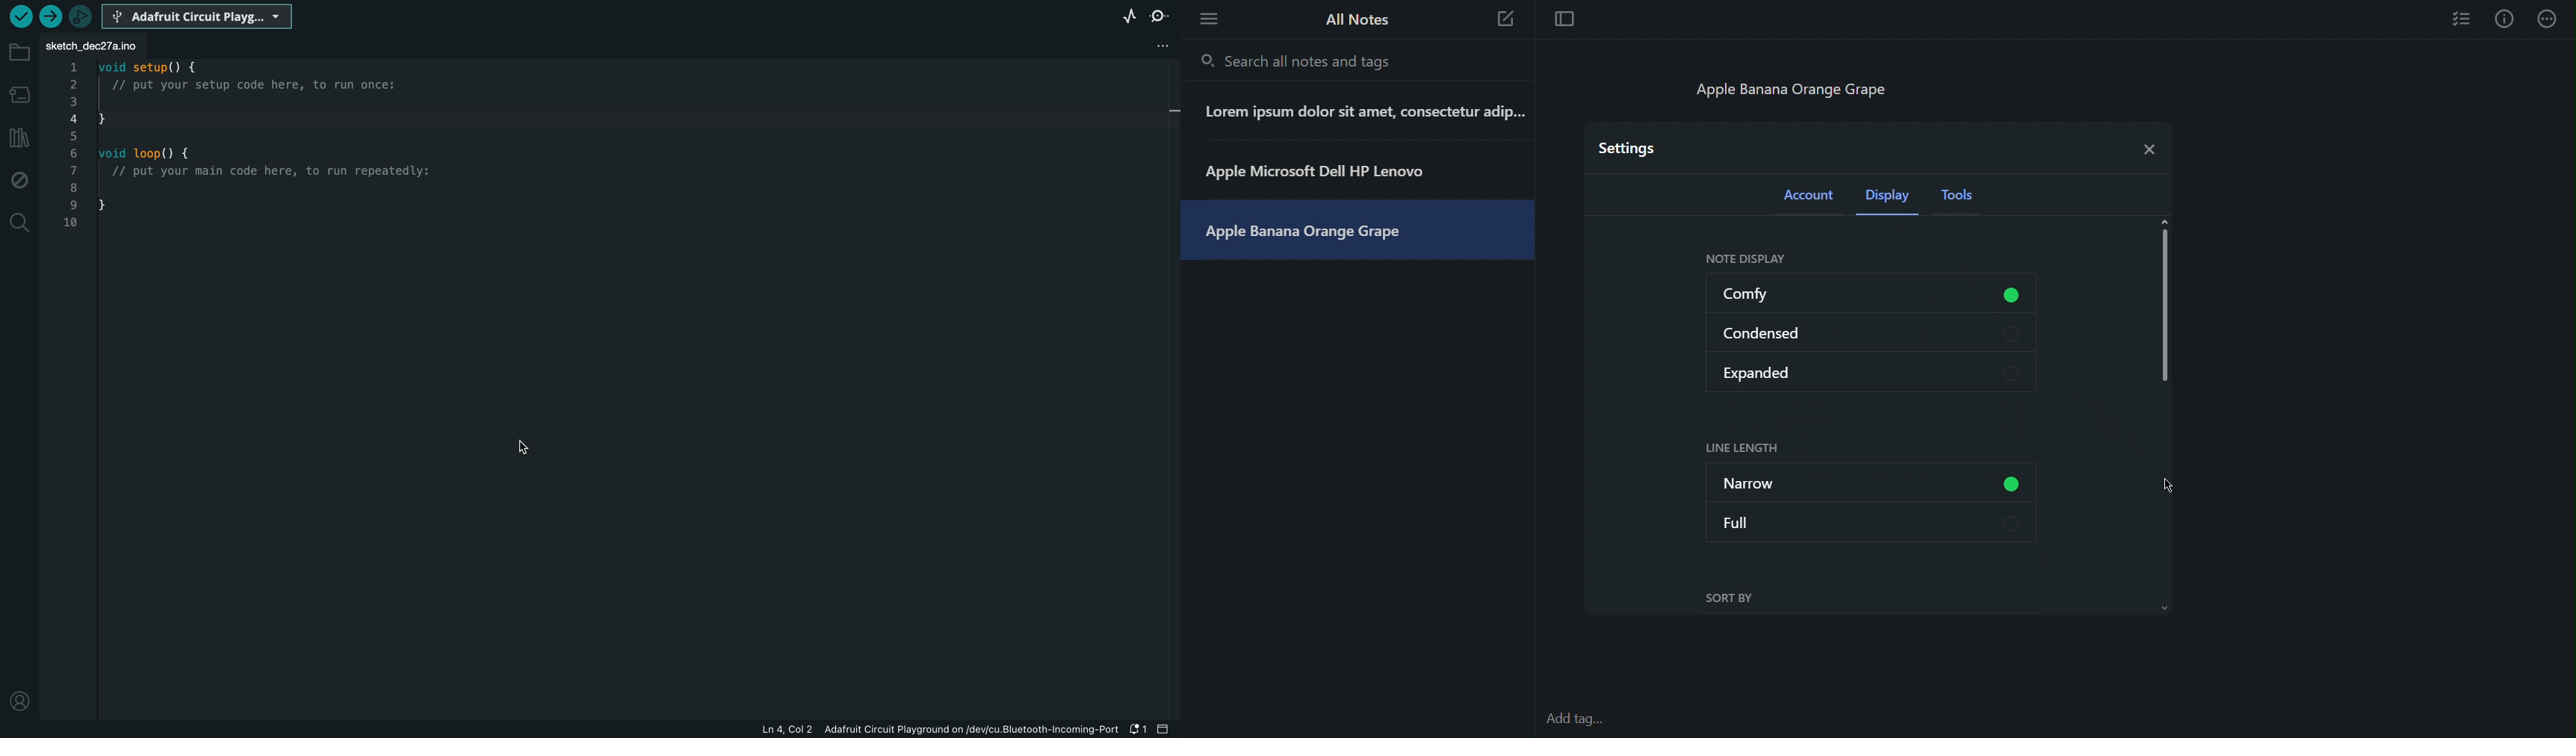 Image resolution: width=2576 pixels, height=756 pixels. What do you see at coordinates (19, 94) in the screenshot?
I see `board manager` at bounding box center [19, 94].